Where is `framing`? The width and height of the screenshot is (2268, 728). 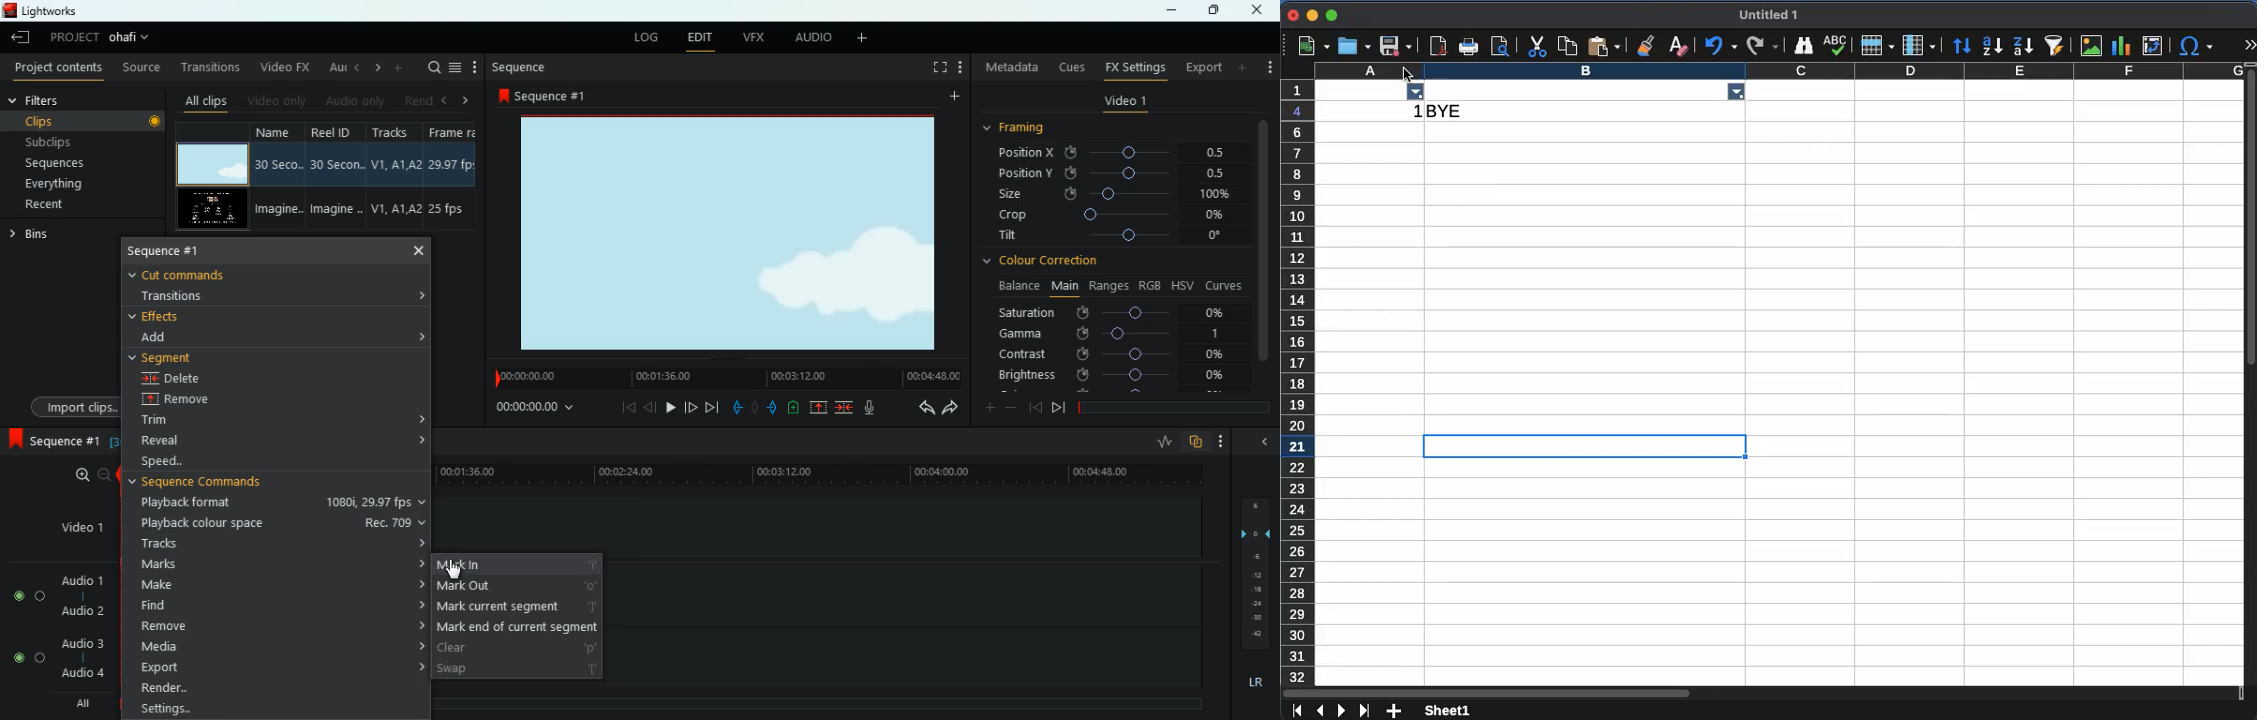
framing is located at coordinates (1016, 128).